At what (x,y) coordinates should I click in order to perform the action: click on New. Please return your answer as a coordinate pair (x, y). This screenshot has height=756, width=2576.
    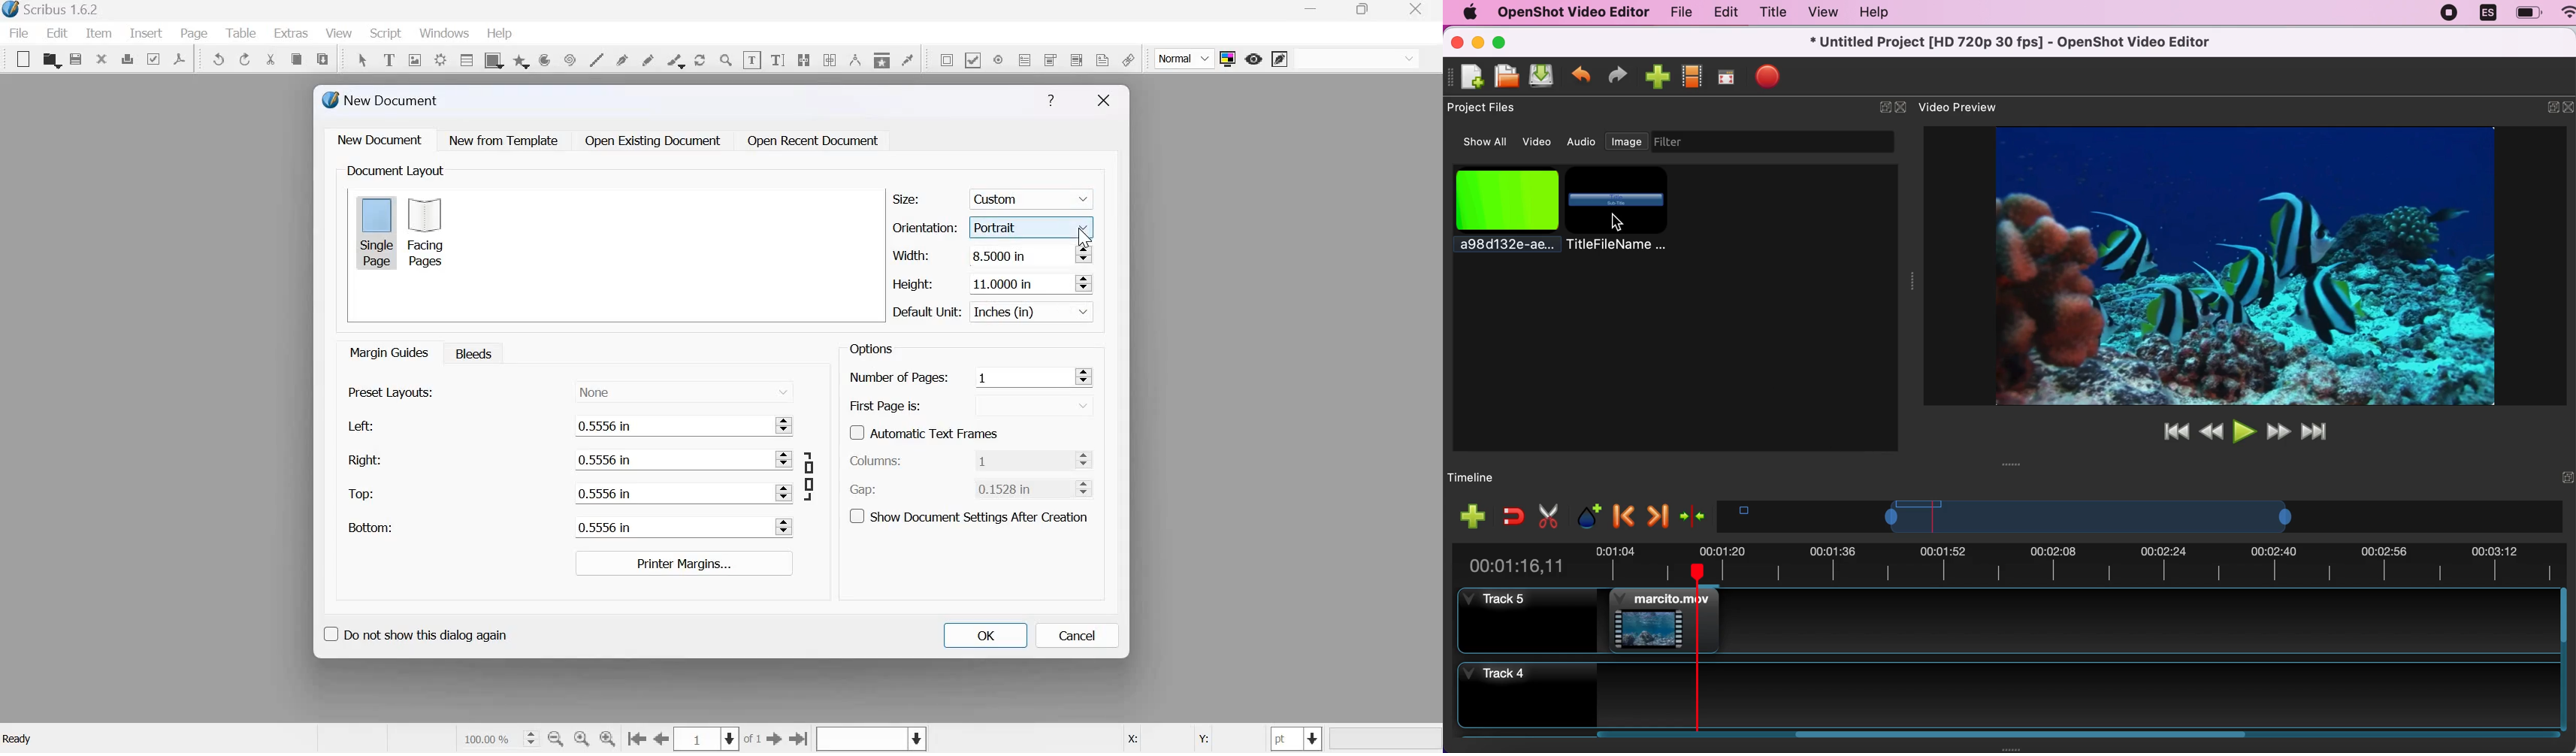
    Looking at the image, I should click on (20, 59).